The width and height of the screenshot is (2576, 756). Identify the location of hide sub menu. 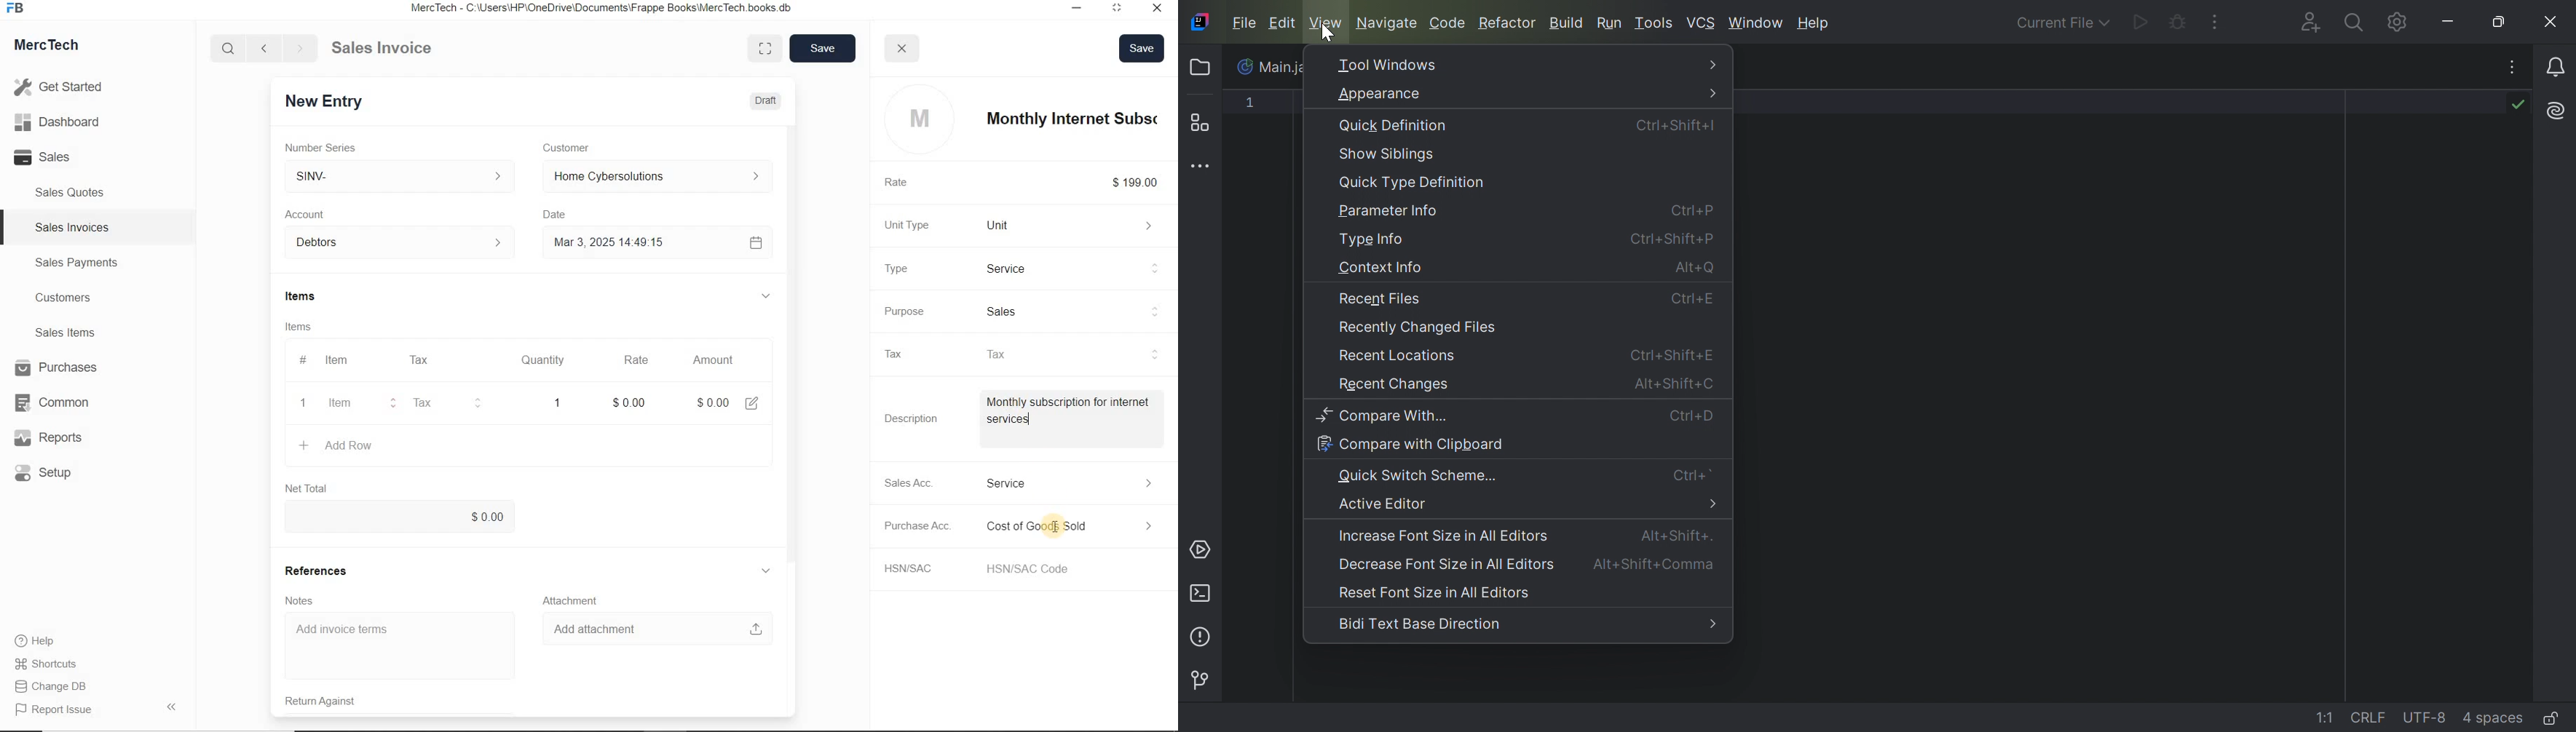
(765, 297).